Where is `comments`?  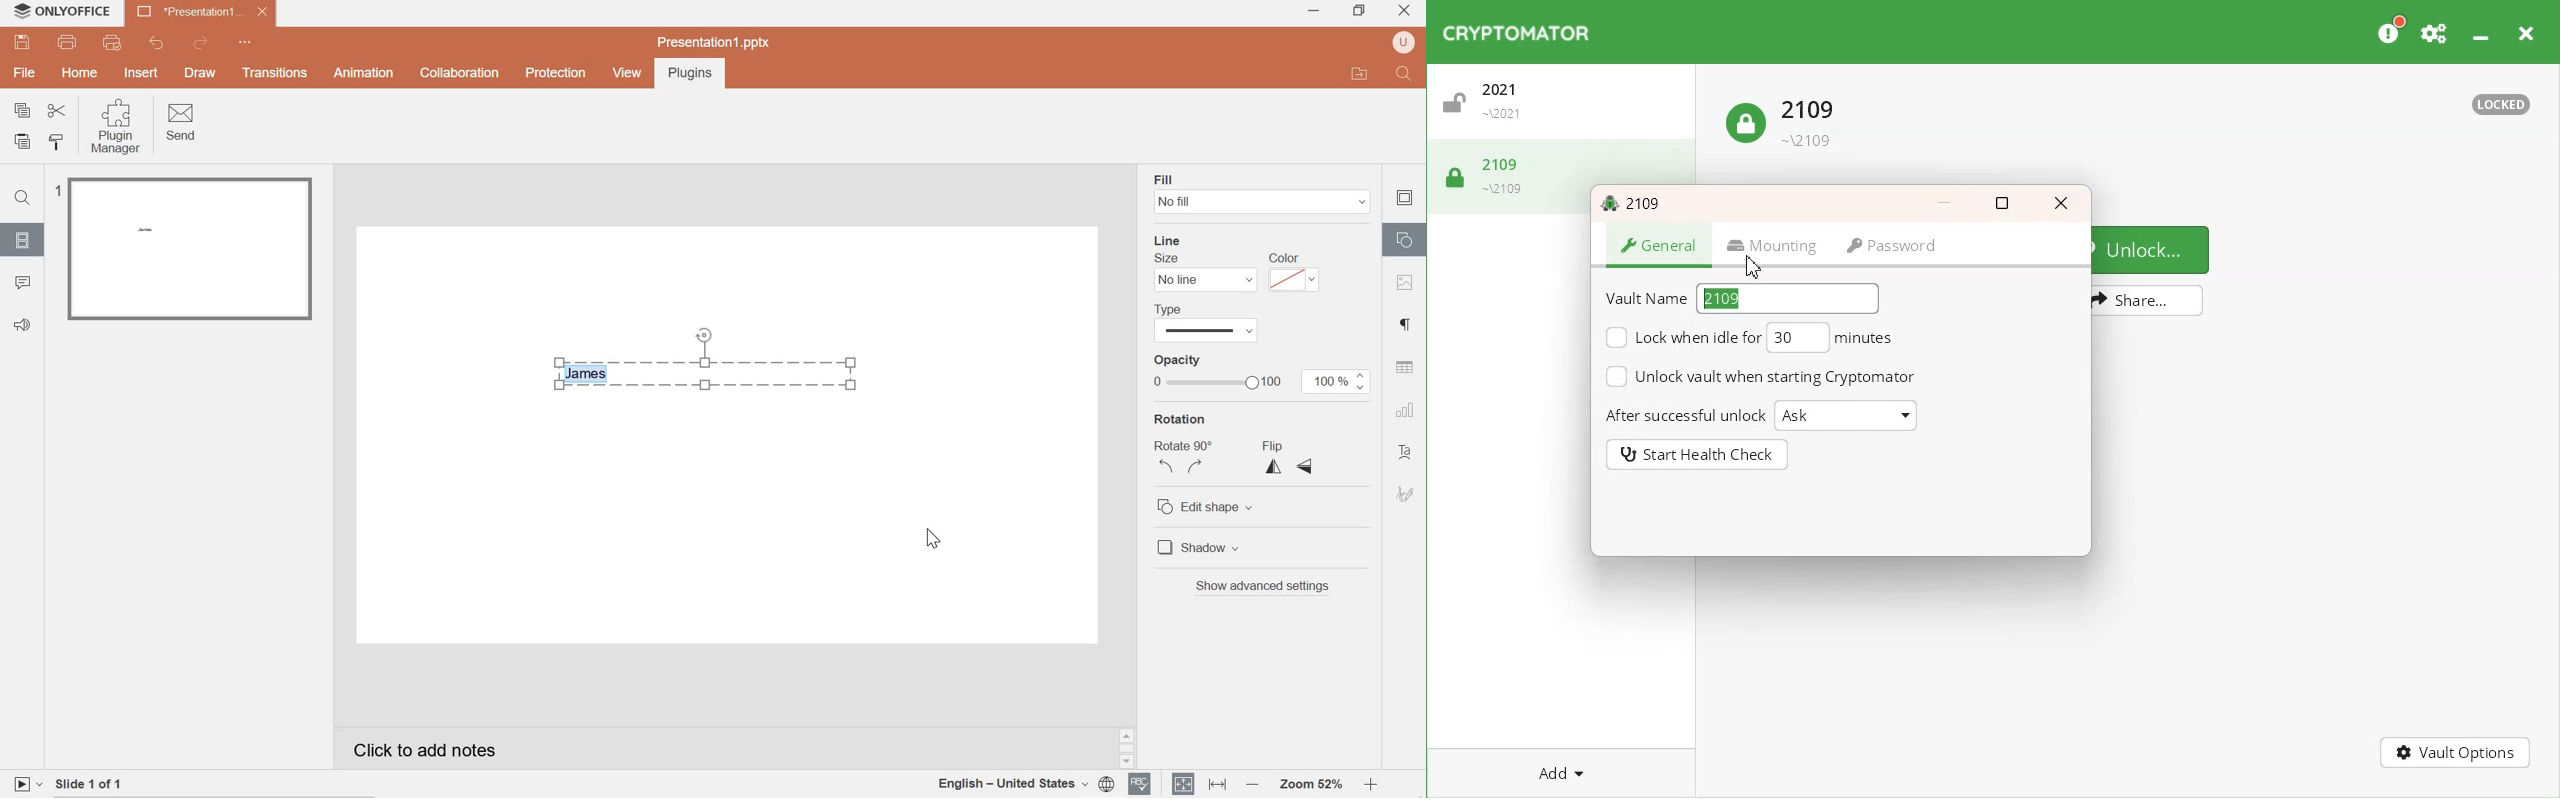
comments is located at coordinates (25, 284).